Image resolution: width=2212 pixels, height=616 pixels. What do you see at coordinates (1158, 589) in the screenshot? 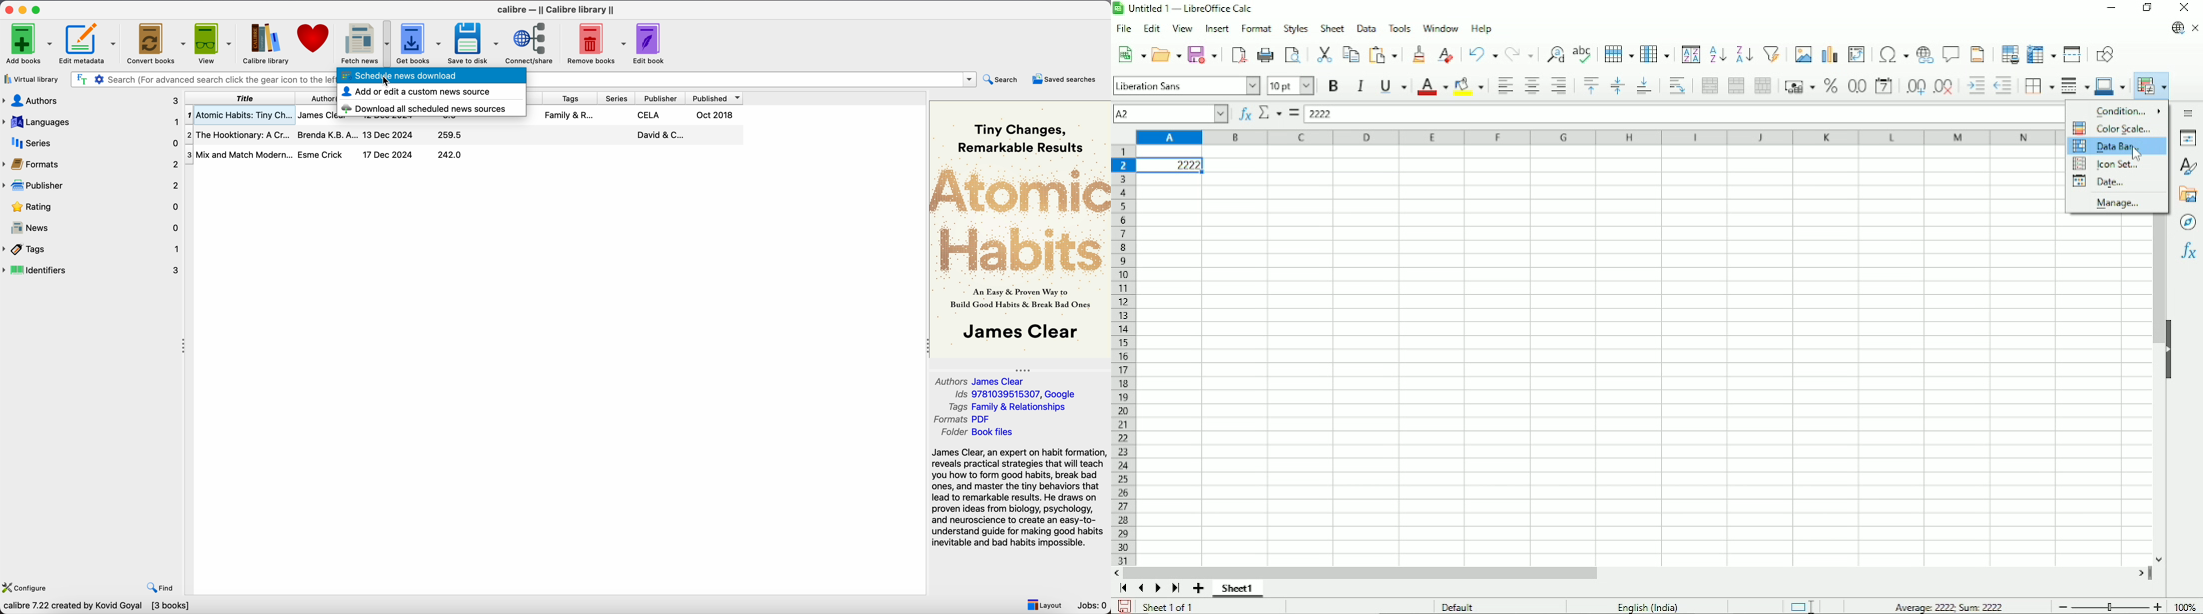
I see `Scroll to next sheet` at bounding box center [1158, 589].